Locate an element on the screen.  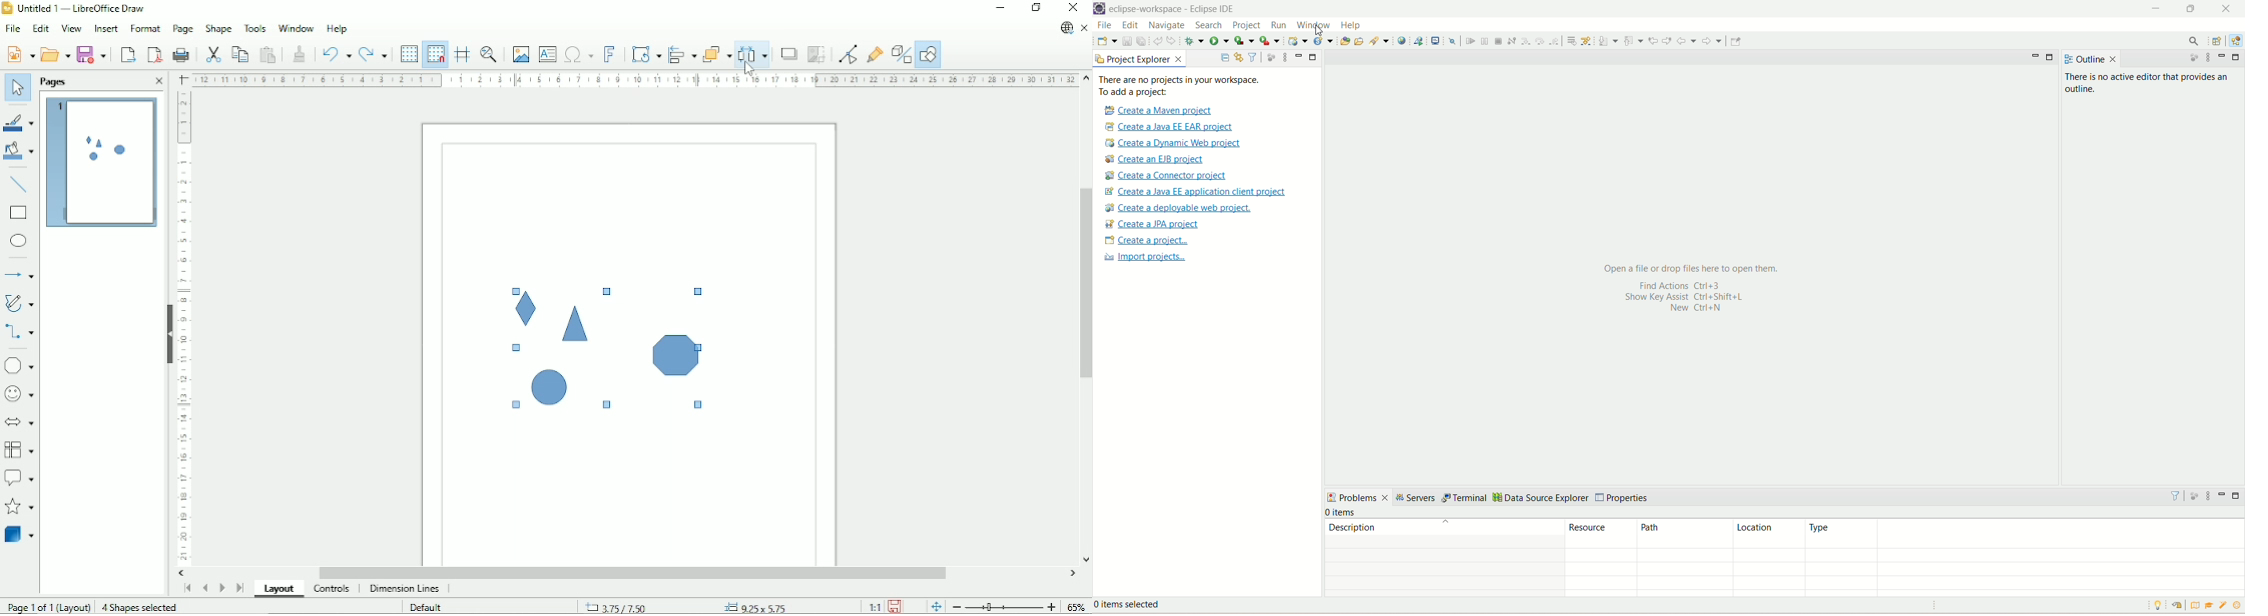
Display grid is located at coordinates (408, 54).